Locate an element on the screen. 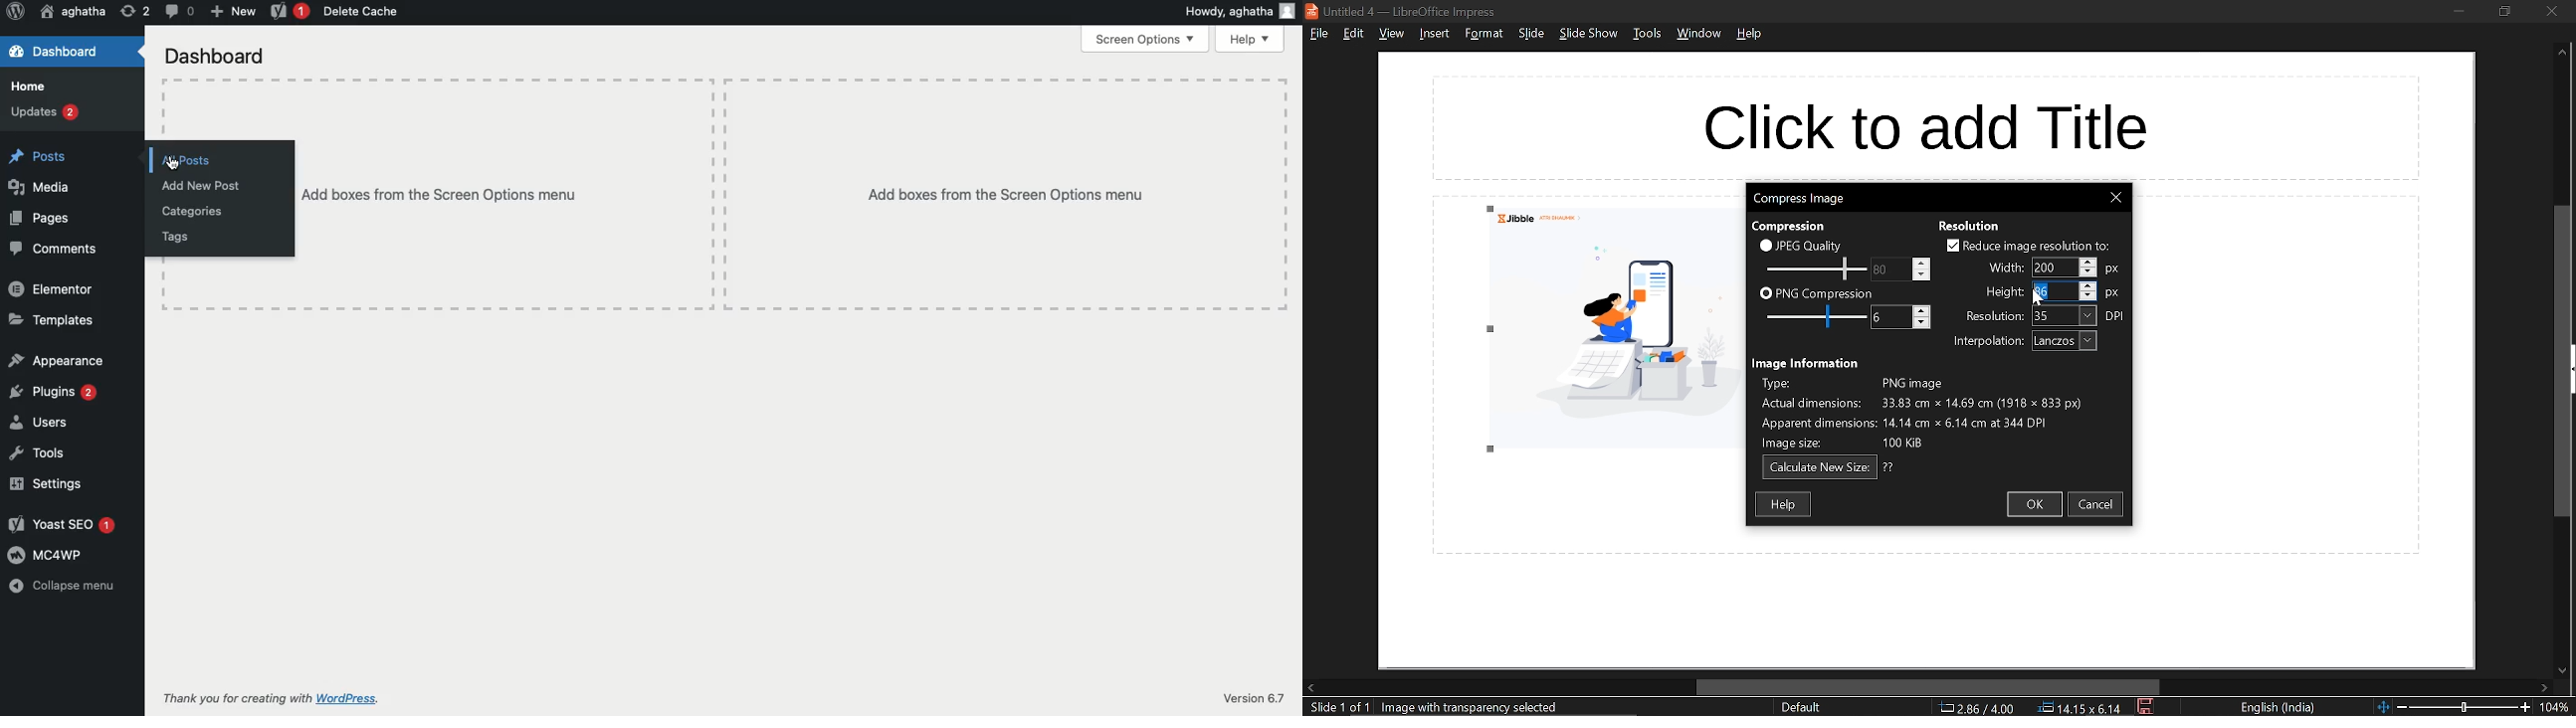  Elementor is located at coordinates (51, 287).